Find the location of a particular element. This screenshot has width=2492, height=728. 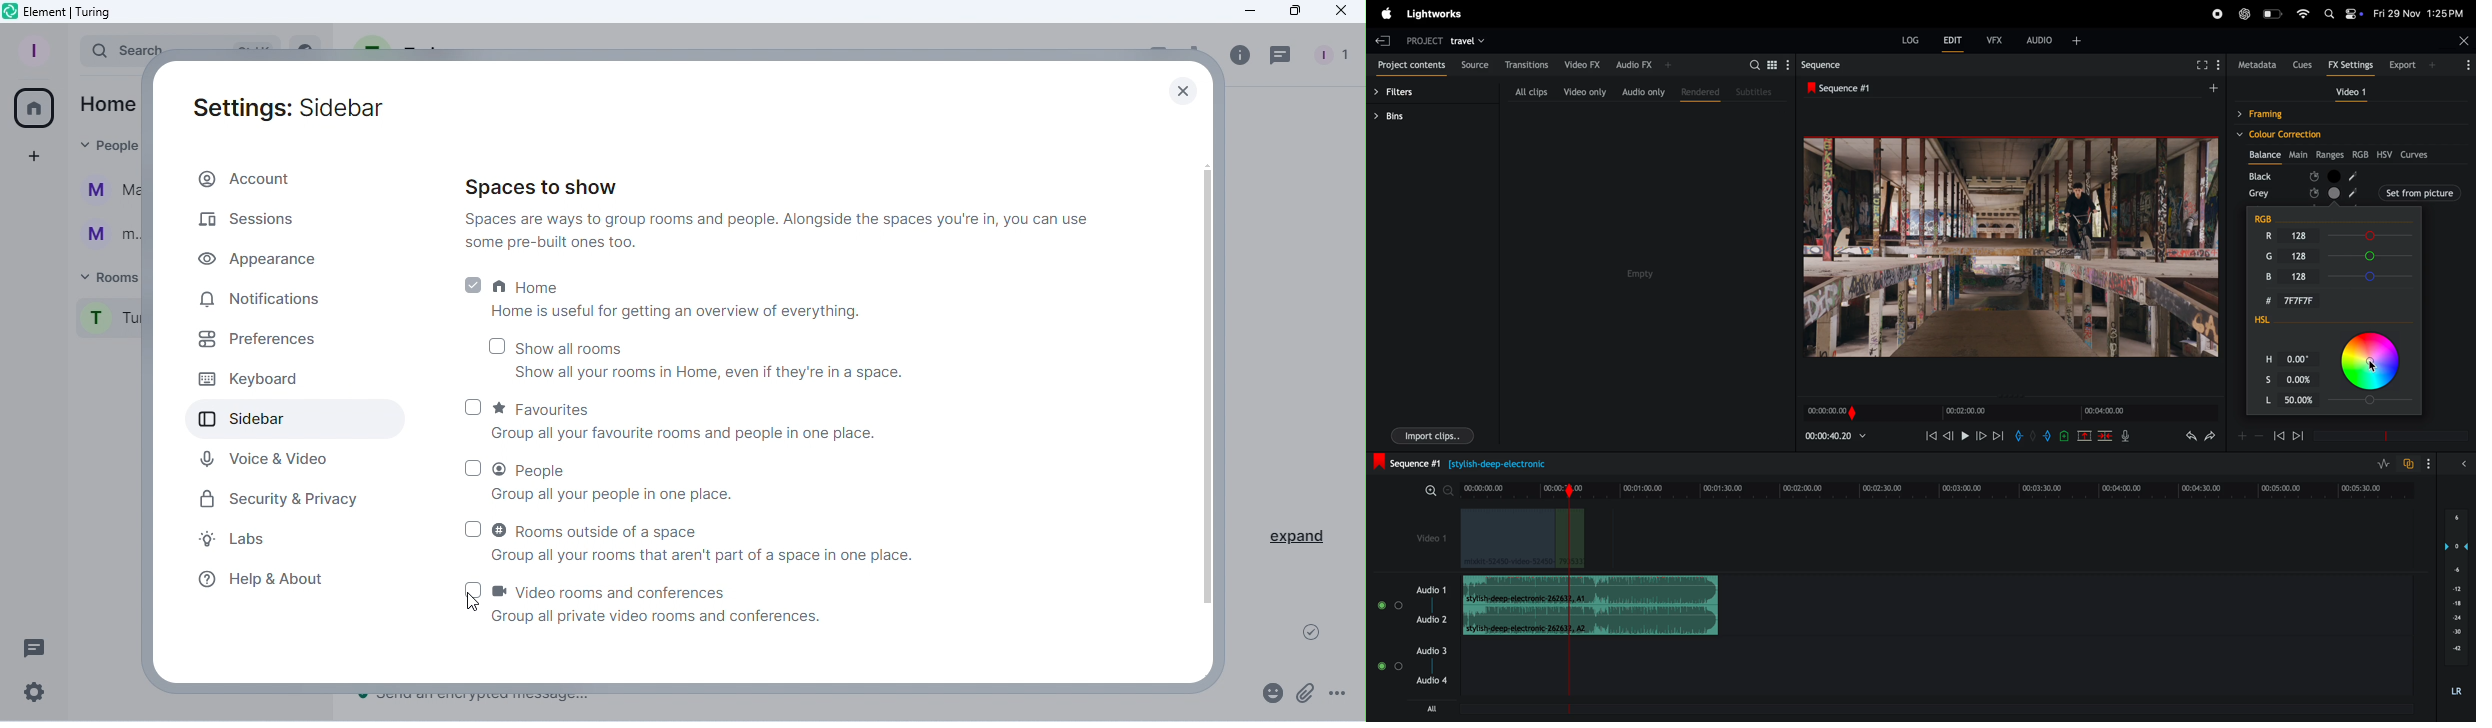

toggle is located at coordinates (1381, 666).